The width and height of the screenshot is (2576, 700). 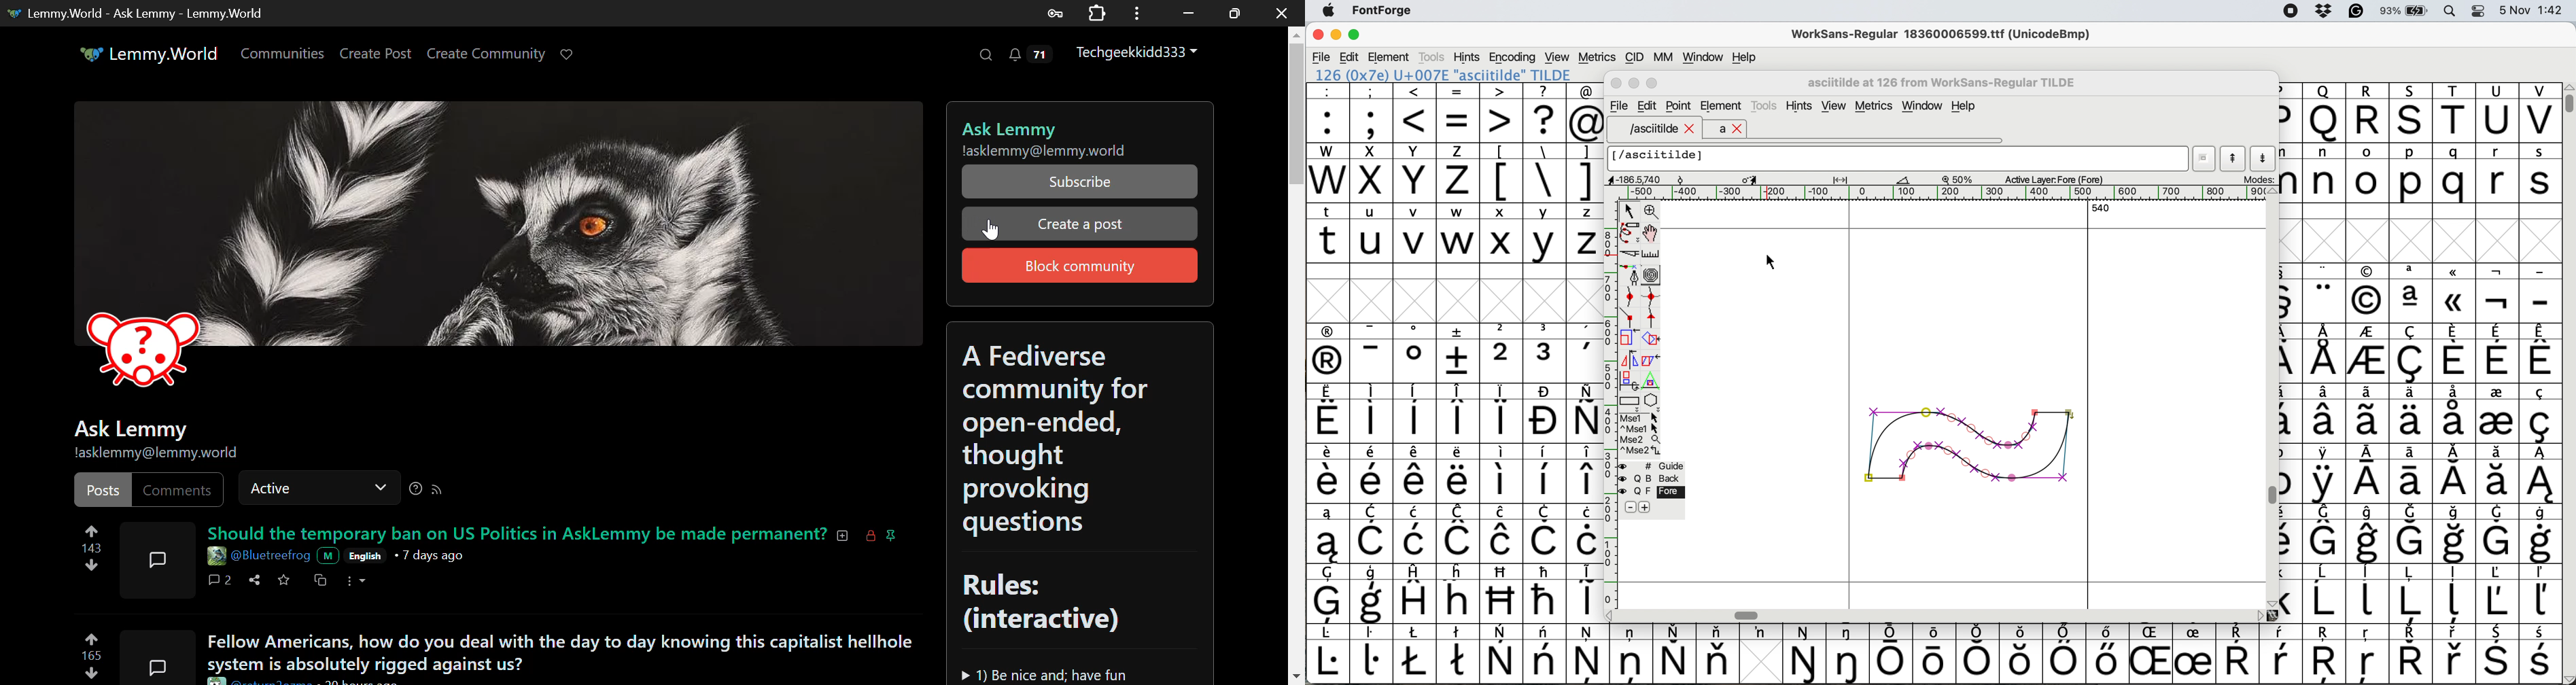 What do you see at coordinates (1370, 414) in the screenshot?
I see `symbol` at bounding box center [1370, 414].